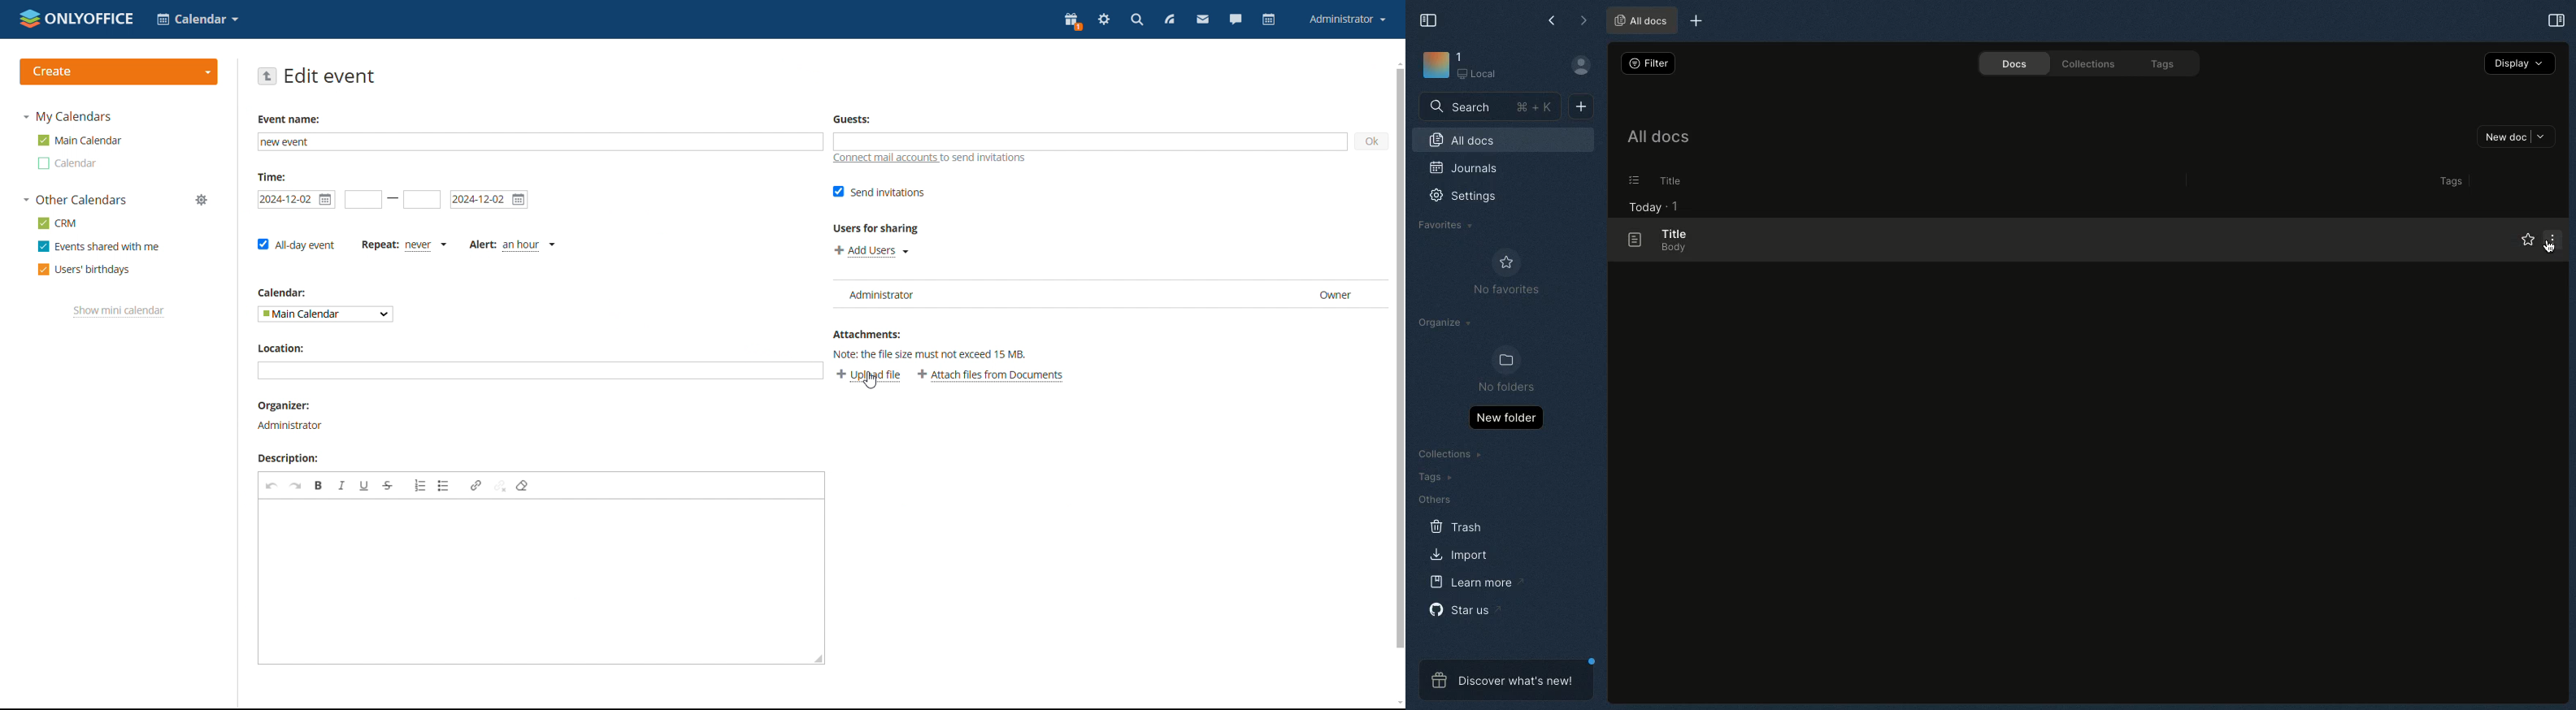  Describe the element at coordinates (364, 199) in the screenshot. I see `start date` at that location.